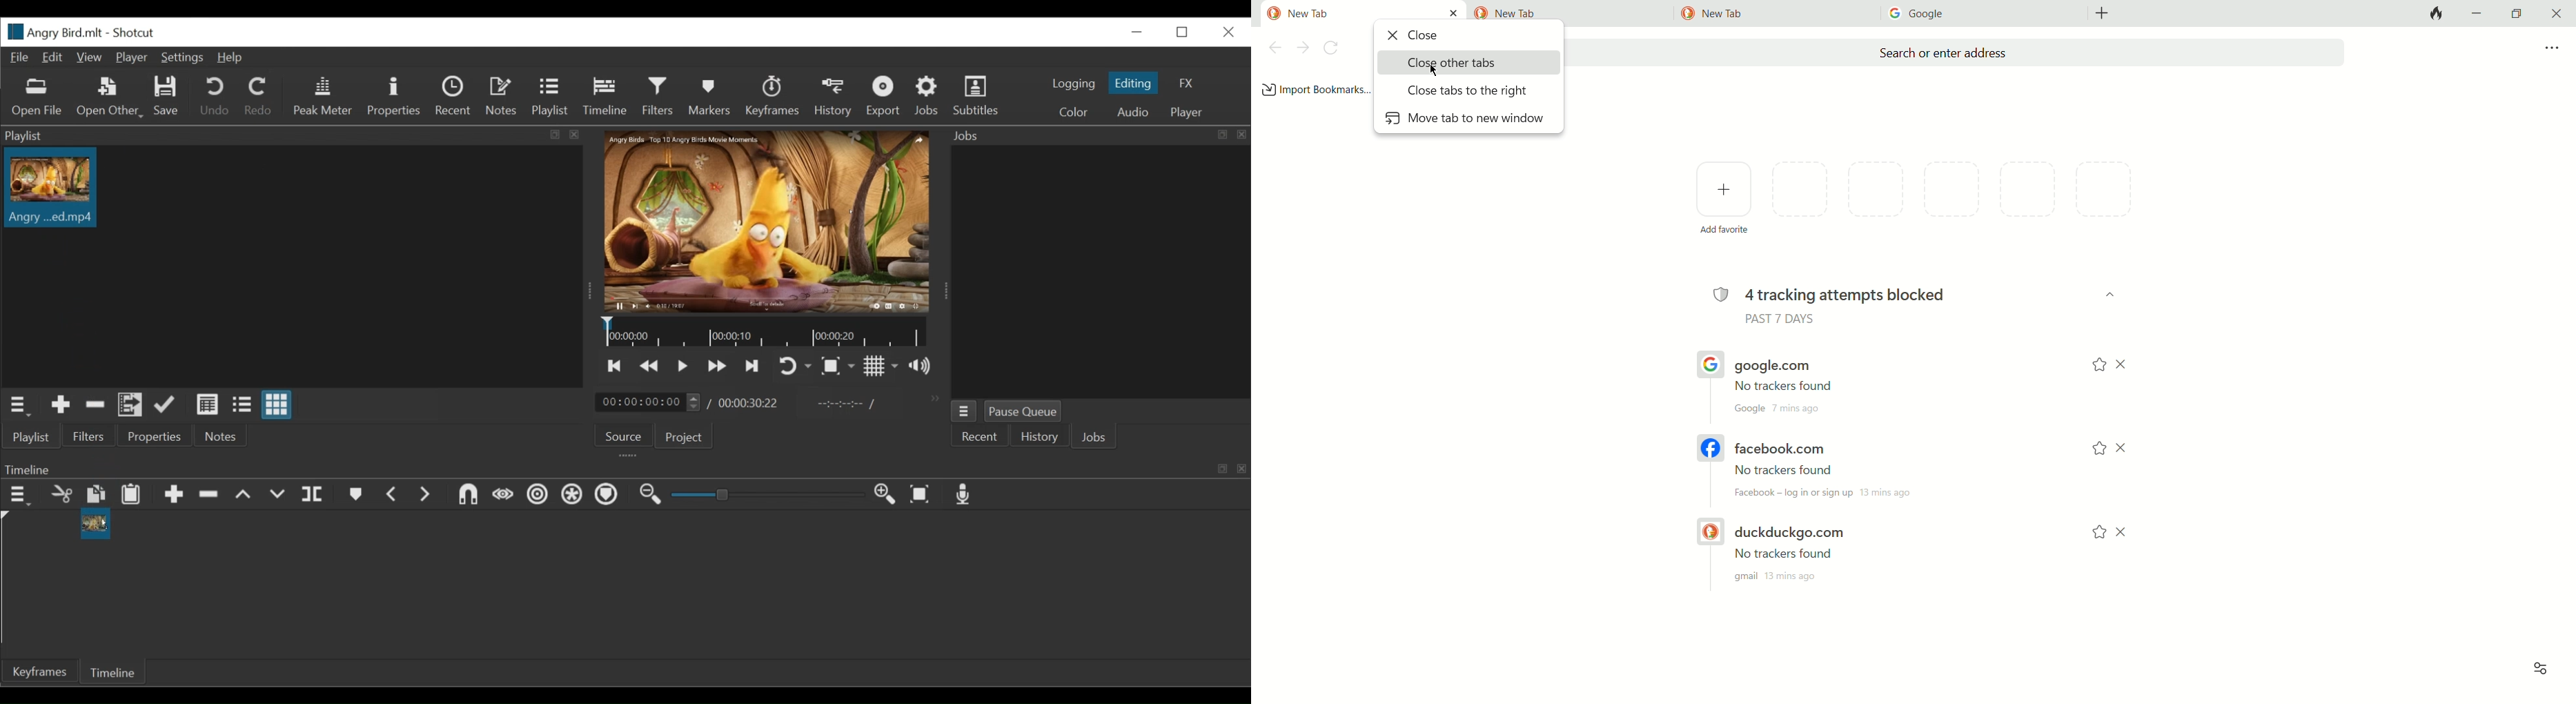 The image size is (2576, 728). What do you see at coordinates (217, 96) in the screenshot?
I see `Undo` at bounding box center [217, 96].